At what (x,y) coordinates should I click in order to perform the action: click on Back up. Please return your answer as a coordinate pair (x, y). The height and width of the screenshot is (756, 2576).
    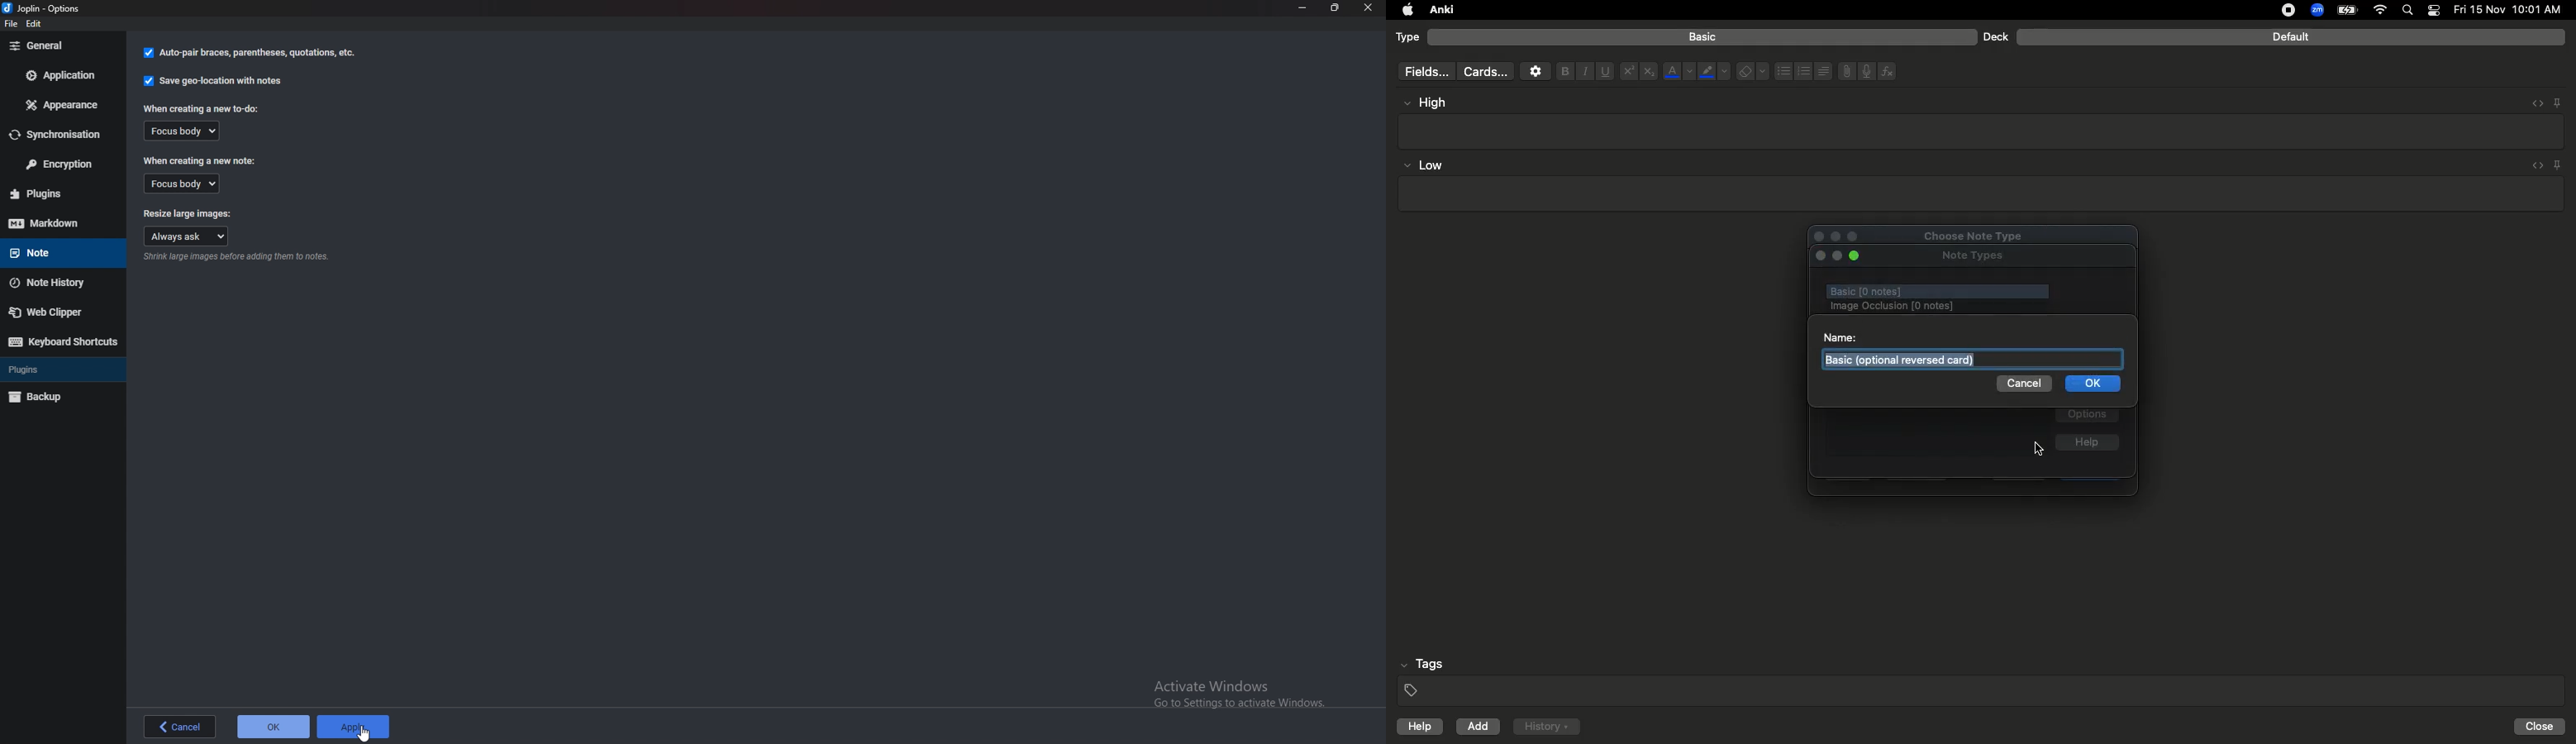
    Looking at the image, I should click on (60, 396).